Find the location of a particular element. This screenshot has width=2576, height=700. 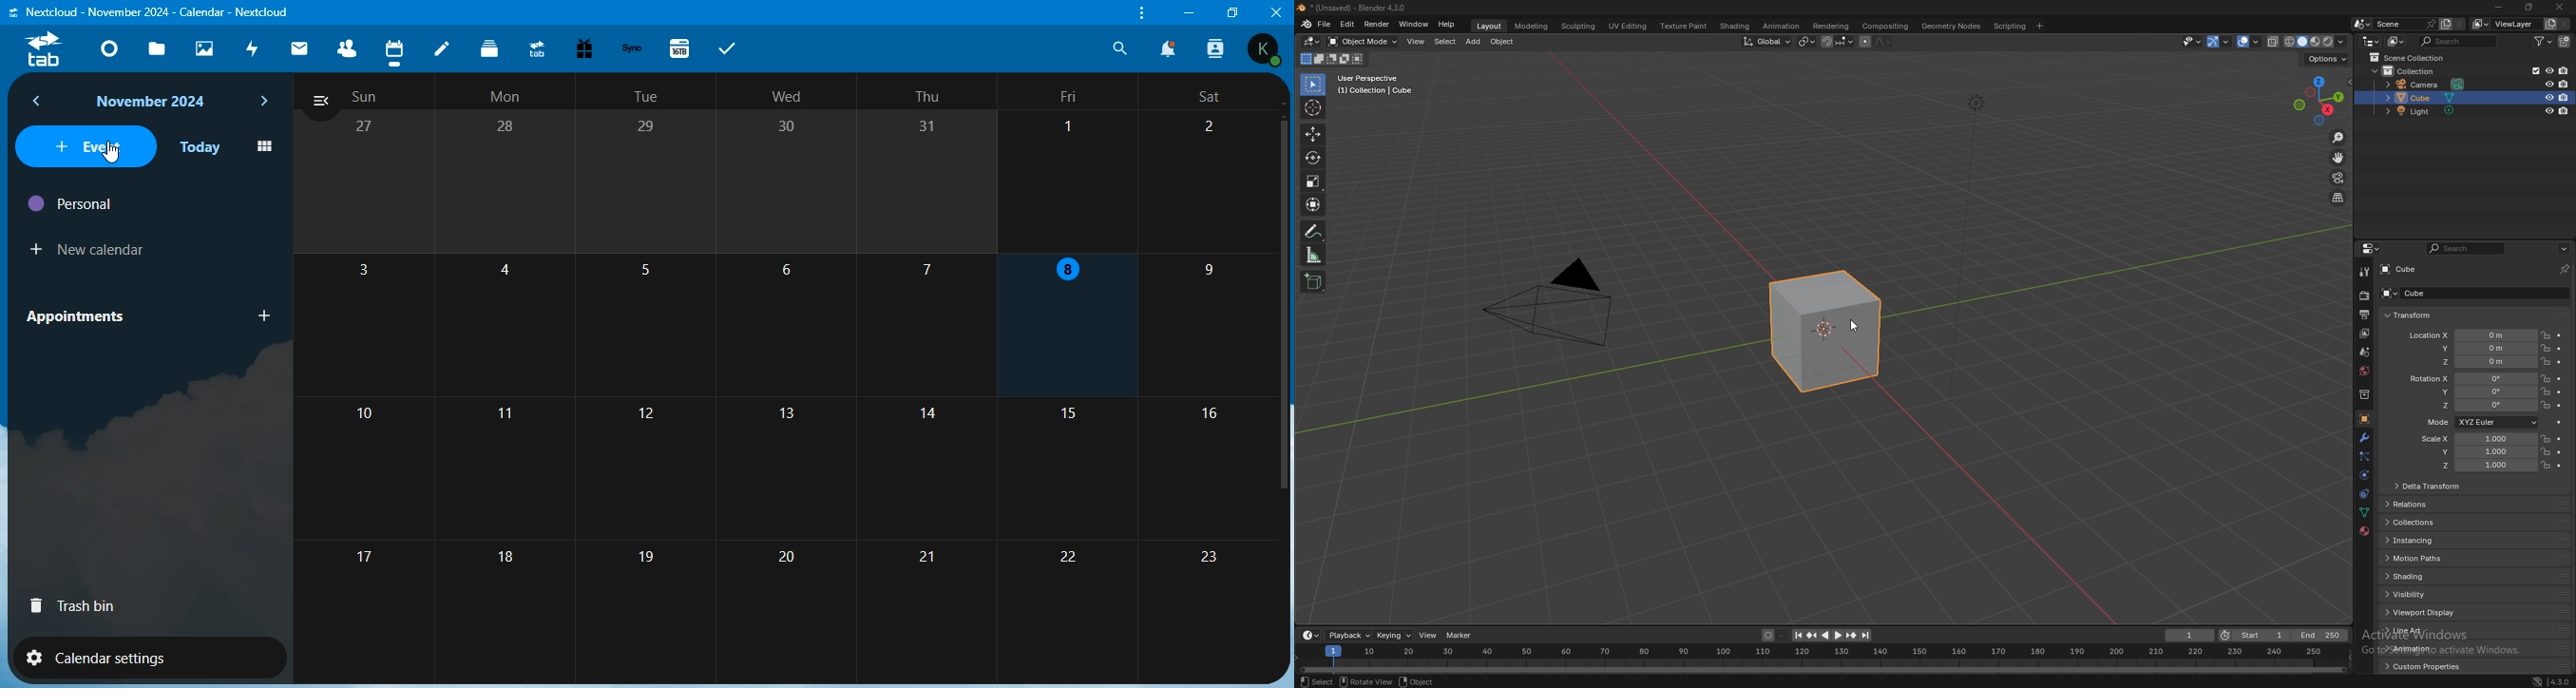

collection is located at coordinates (2362, 394).